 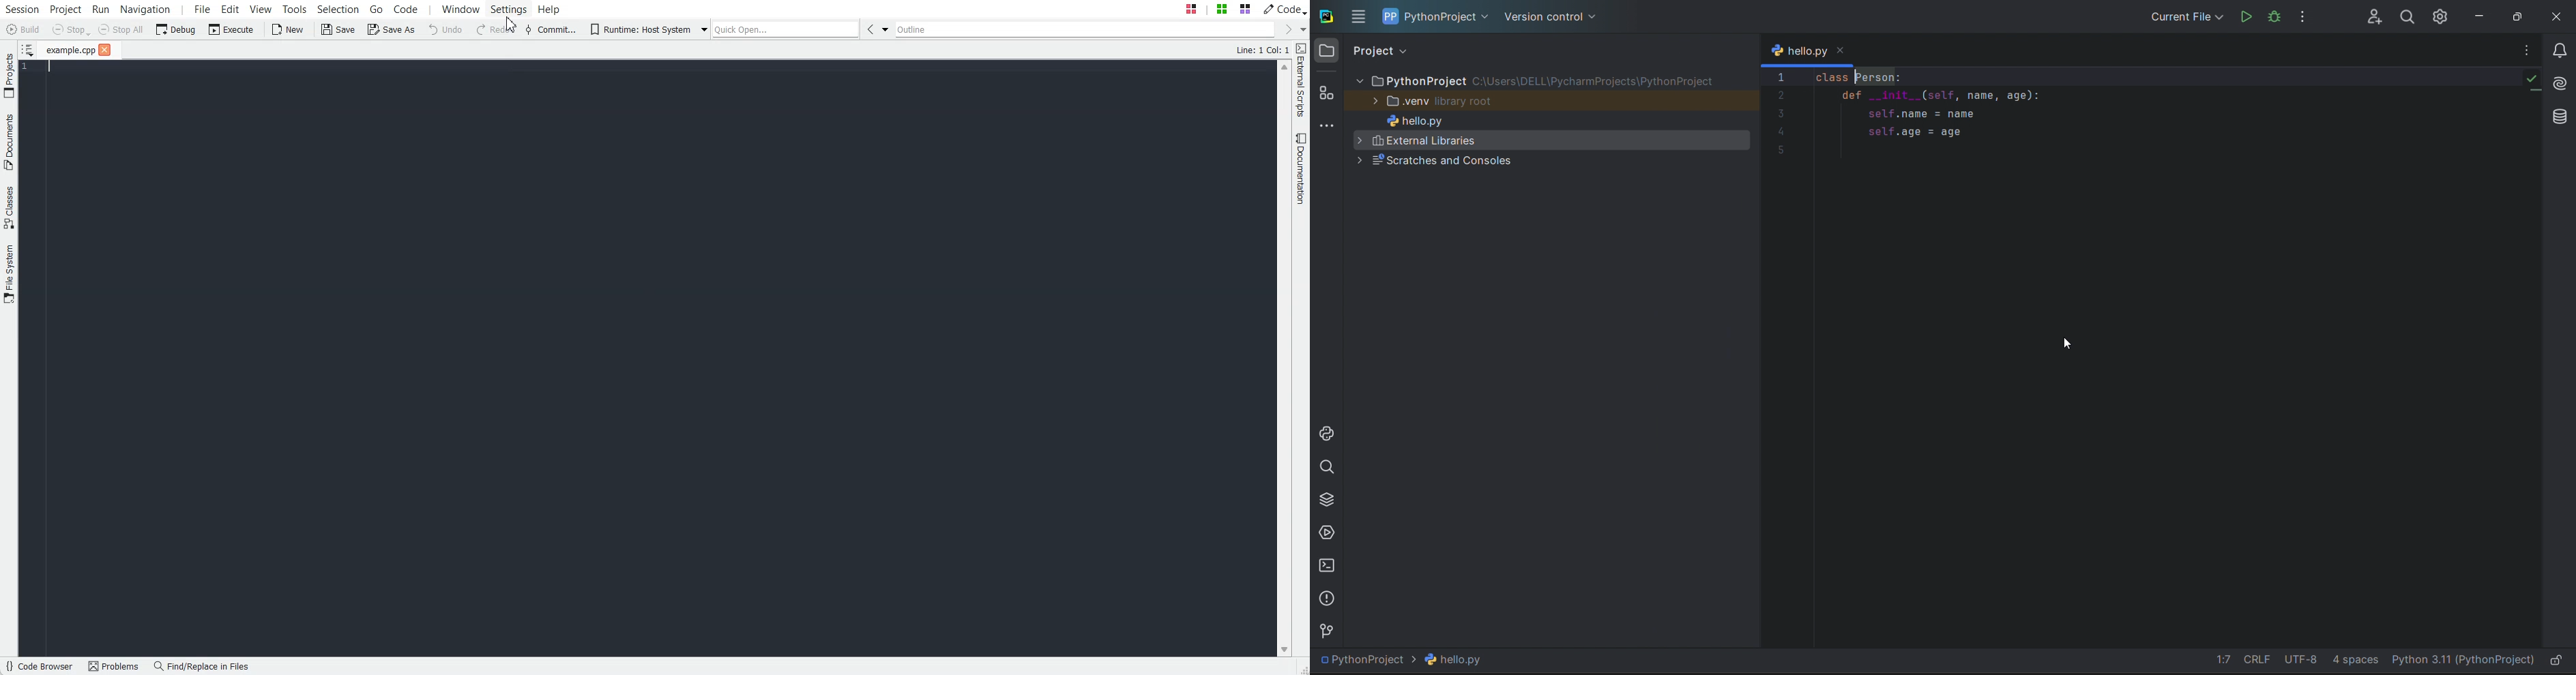 I want to click on Text, so click(x=1263, y=49).